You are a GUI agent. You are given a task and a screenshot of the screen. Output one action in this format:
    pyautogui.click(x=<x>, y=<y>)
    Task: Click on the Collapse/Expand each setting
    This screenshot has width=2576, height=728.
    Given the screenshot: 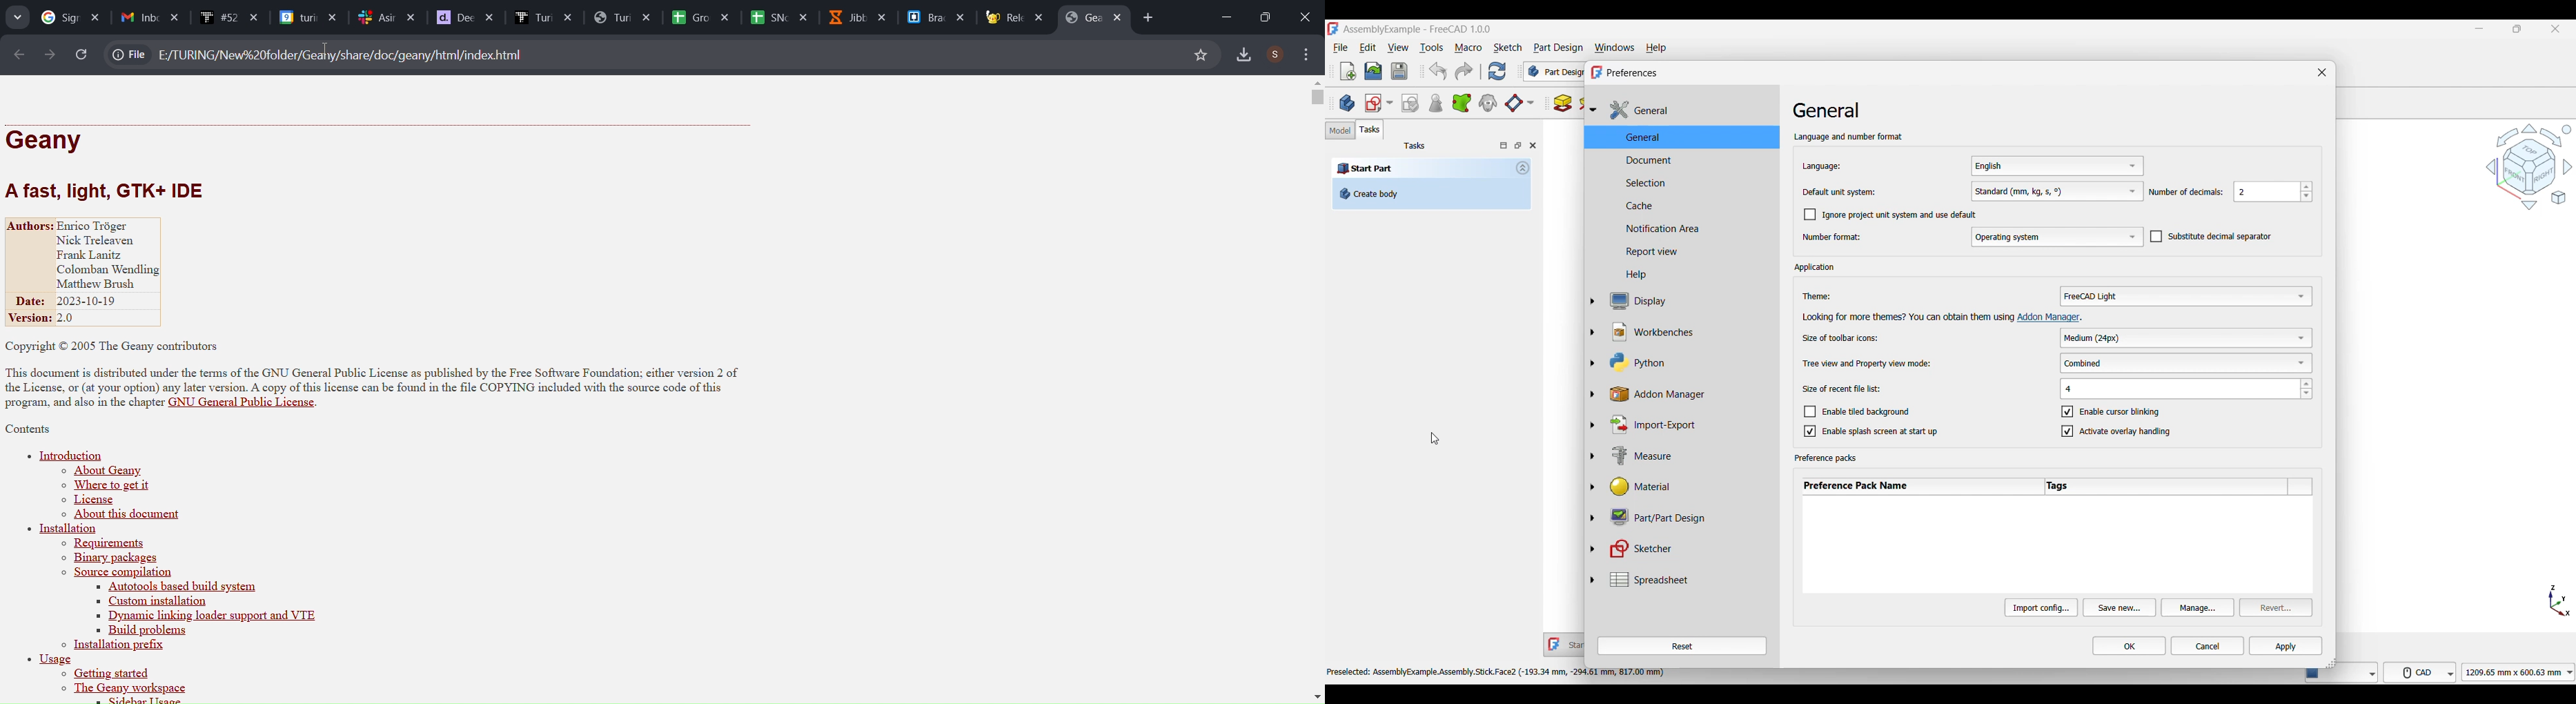 What is the action you would take?
    pyautogui.click(x=1591, y=347)
    